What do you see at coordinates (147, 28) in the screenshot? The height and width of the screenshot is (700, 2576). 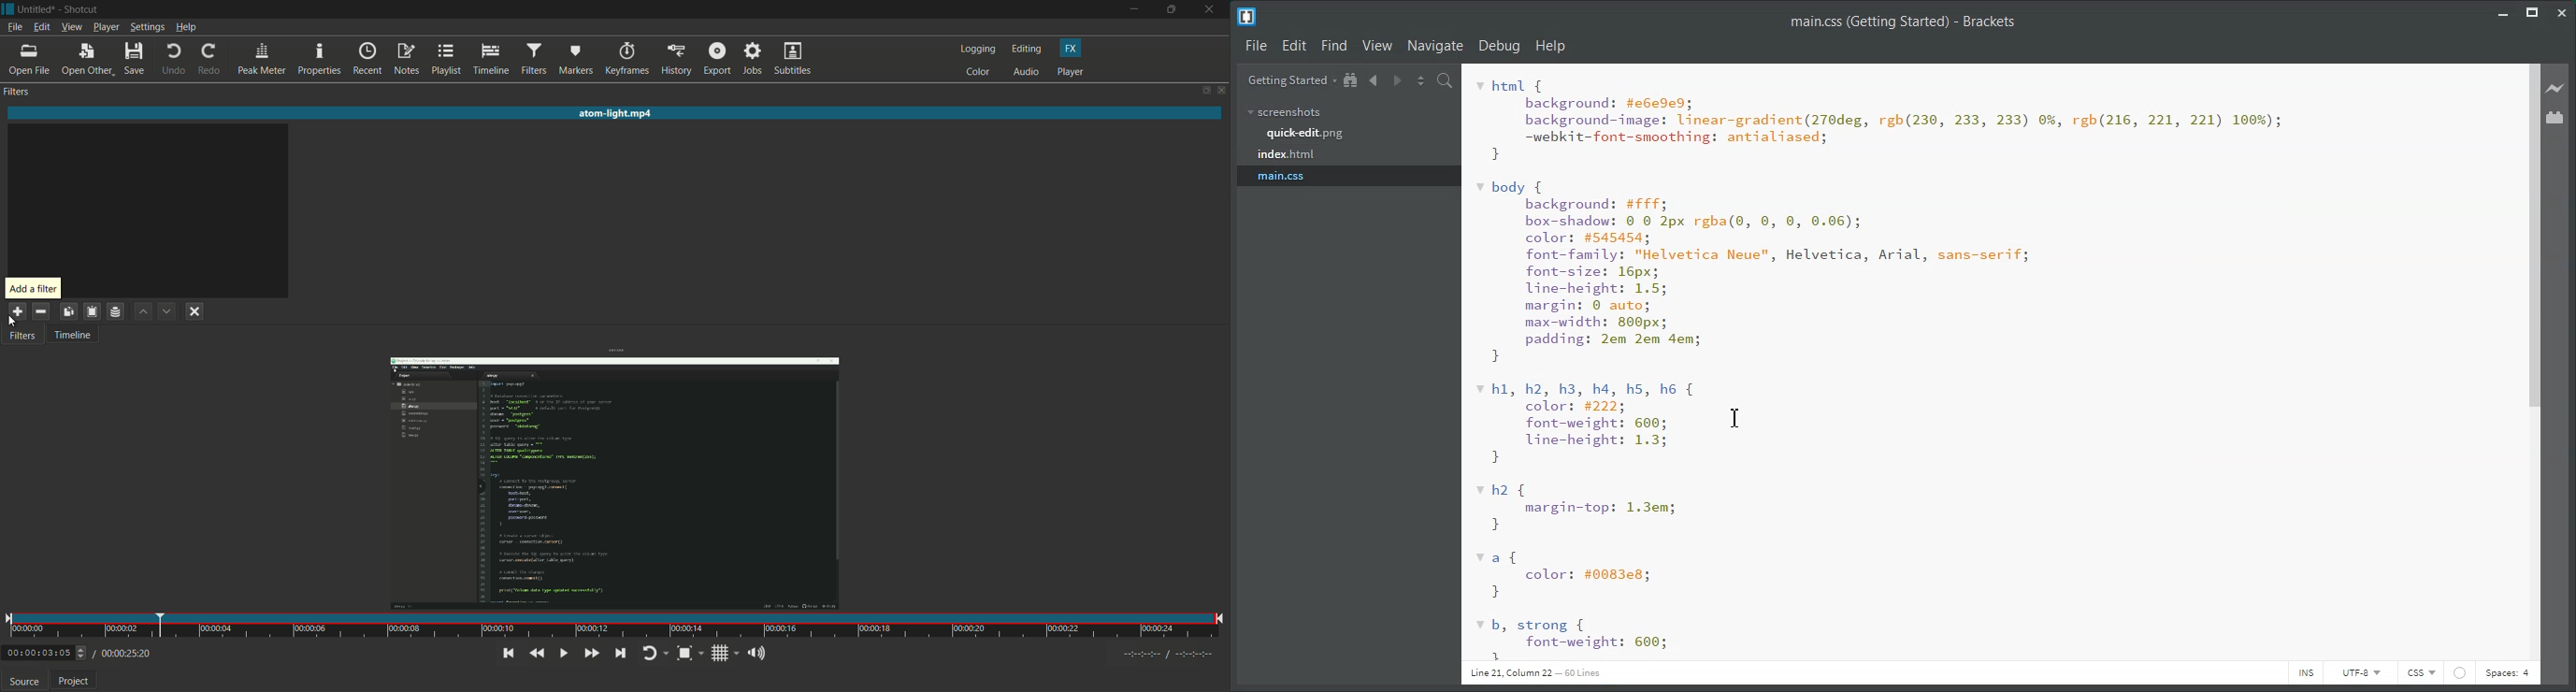 I see `settings menu` at bounding box center [147, 28].